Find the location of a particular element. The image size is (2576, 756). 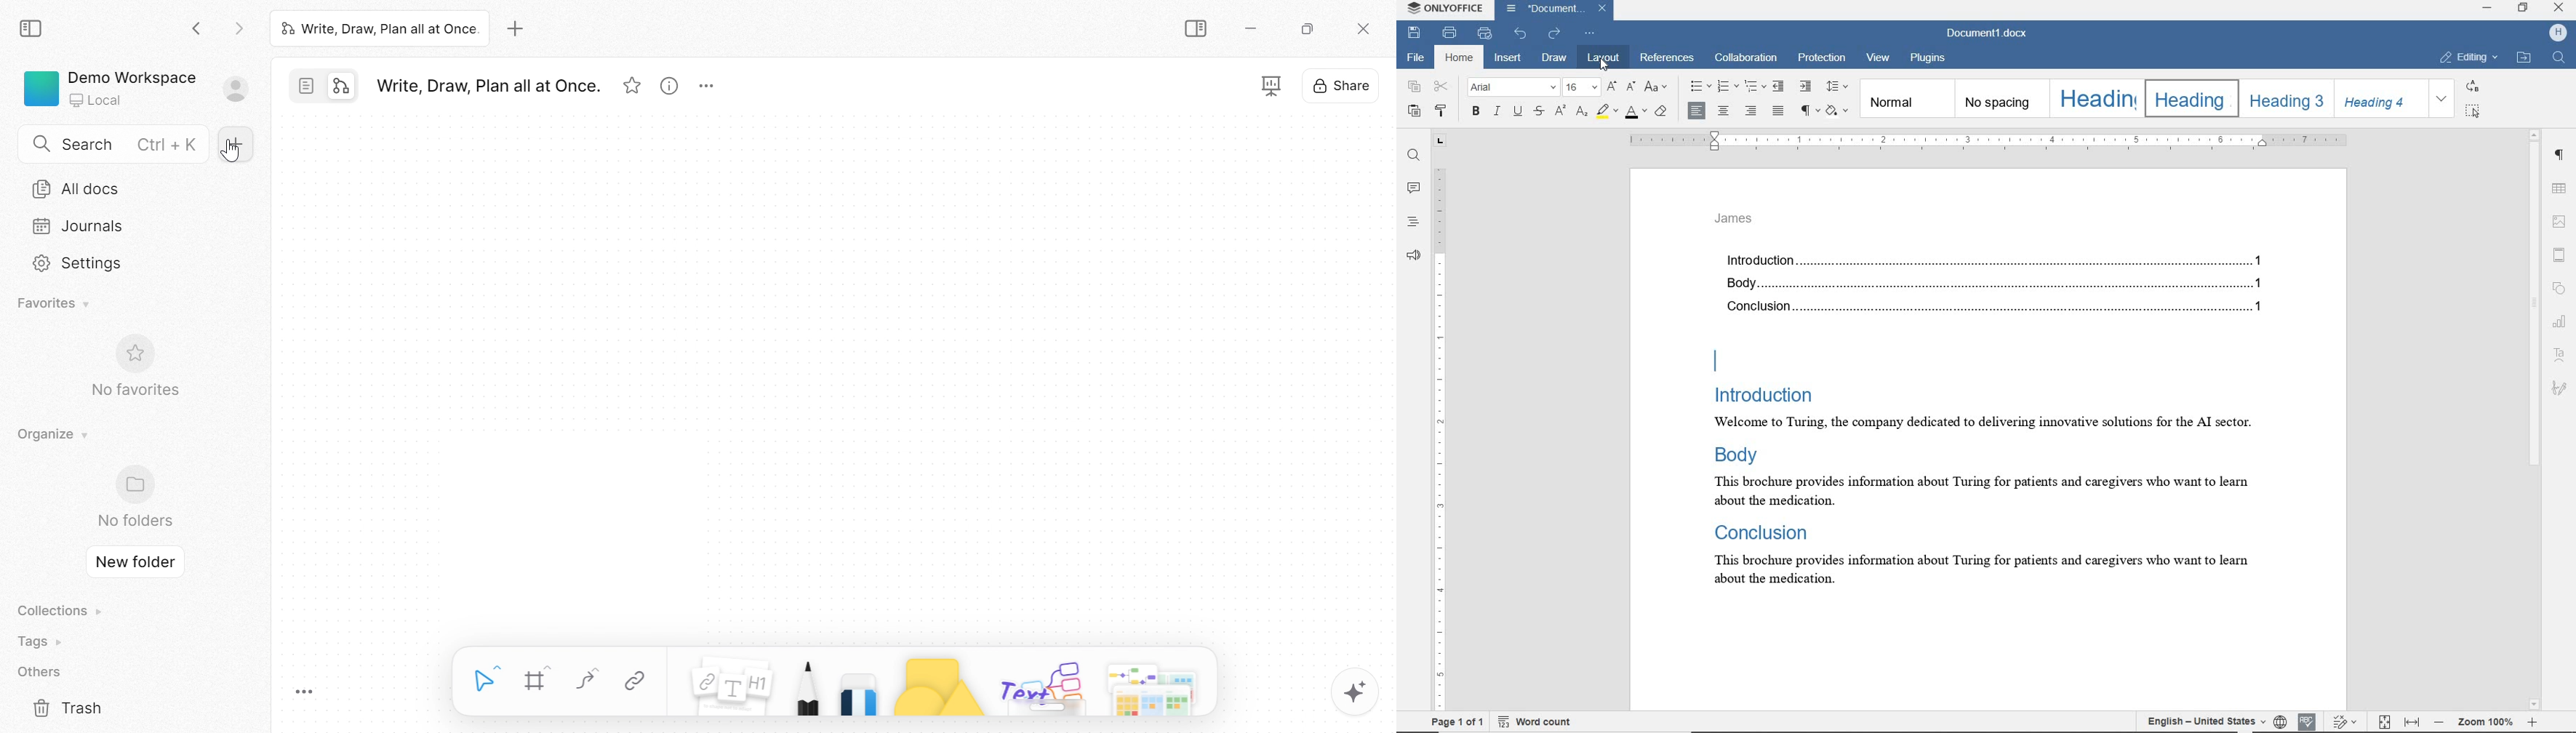

paste is located at coordinates (1414, 111).